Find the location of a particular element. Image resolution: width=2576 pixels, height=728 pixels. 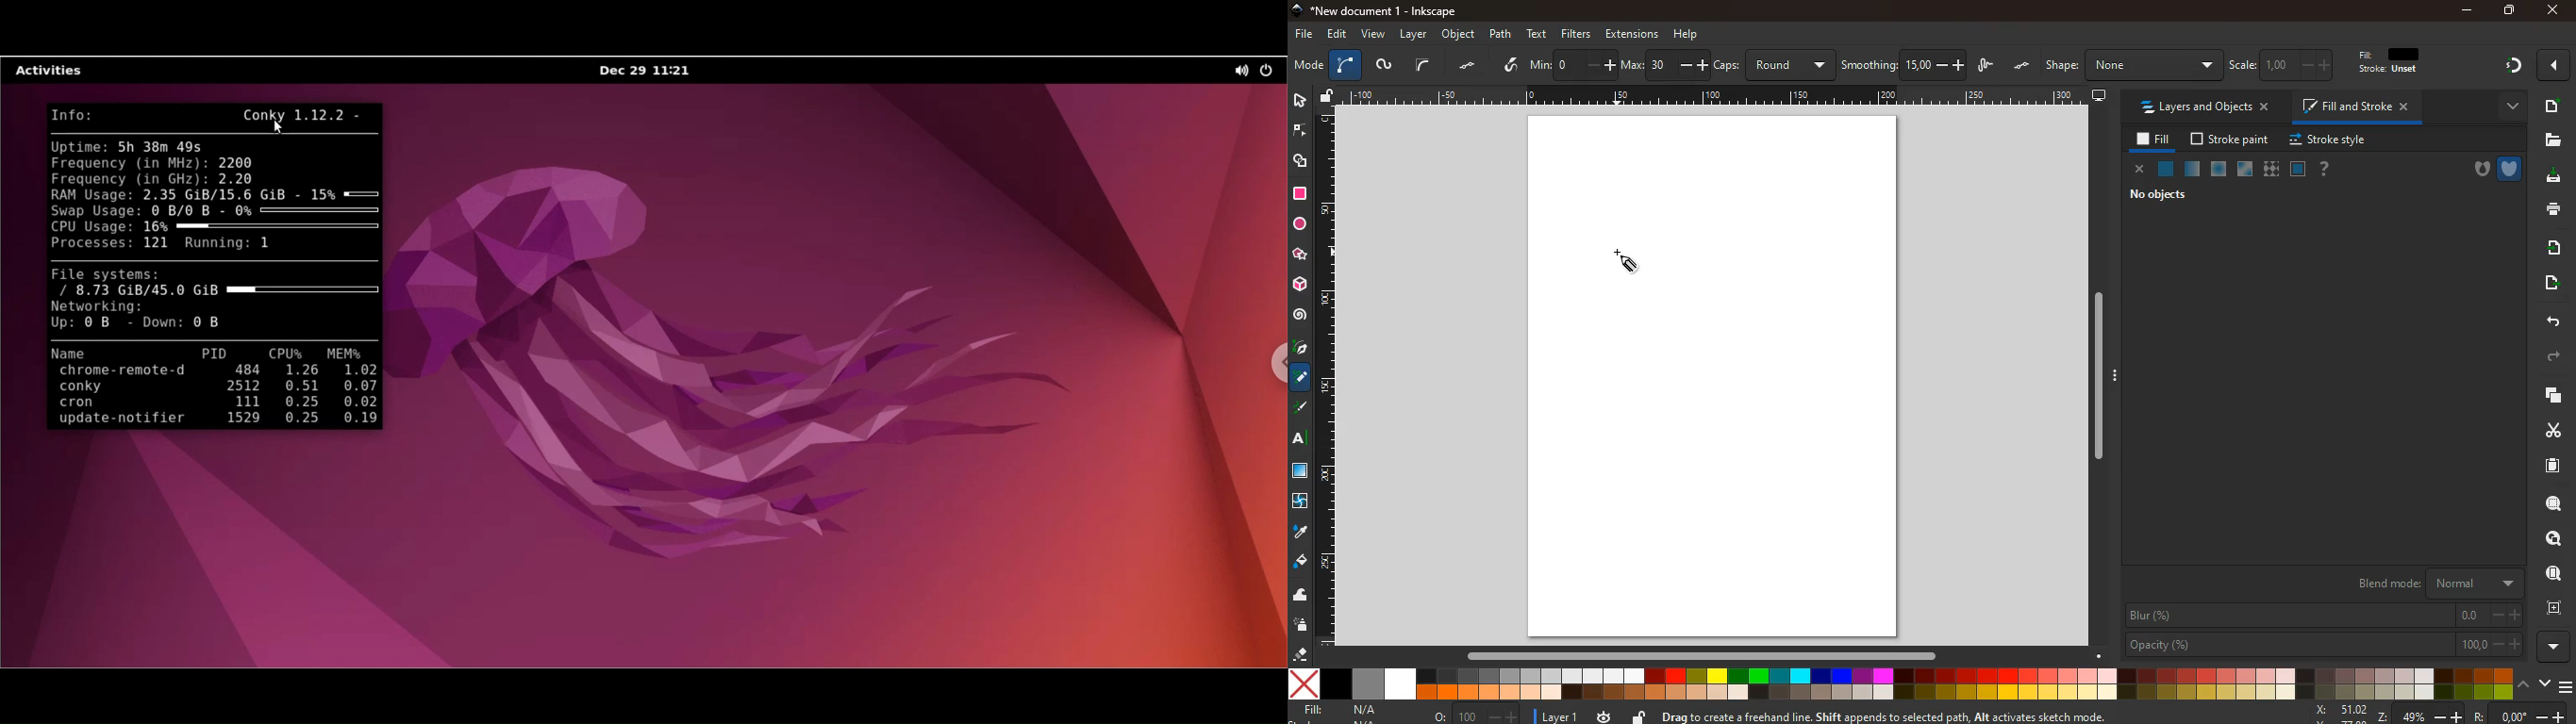

texture is located at coordinates (2270, 169).